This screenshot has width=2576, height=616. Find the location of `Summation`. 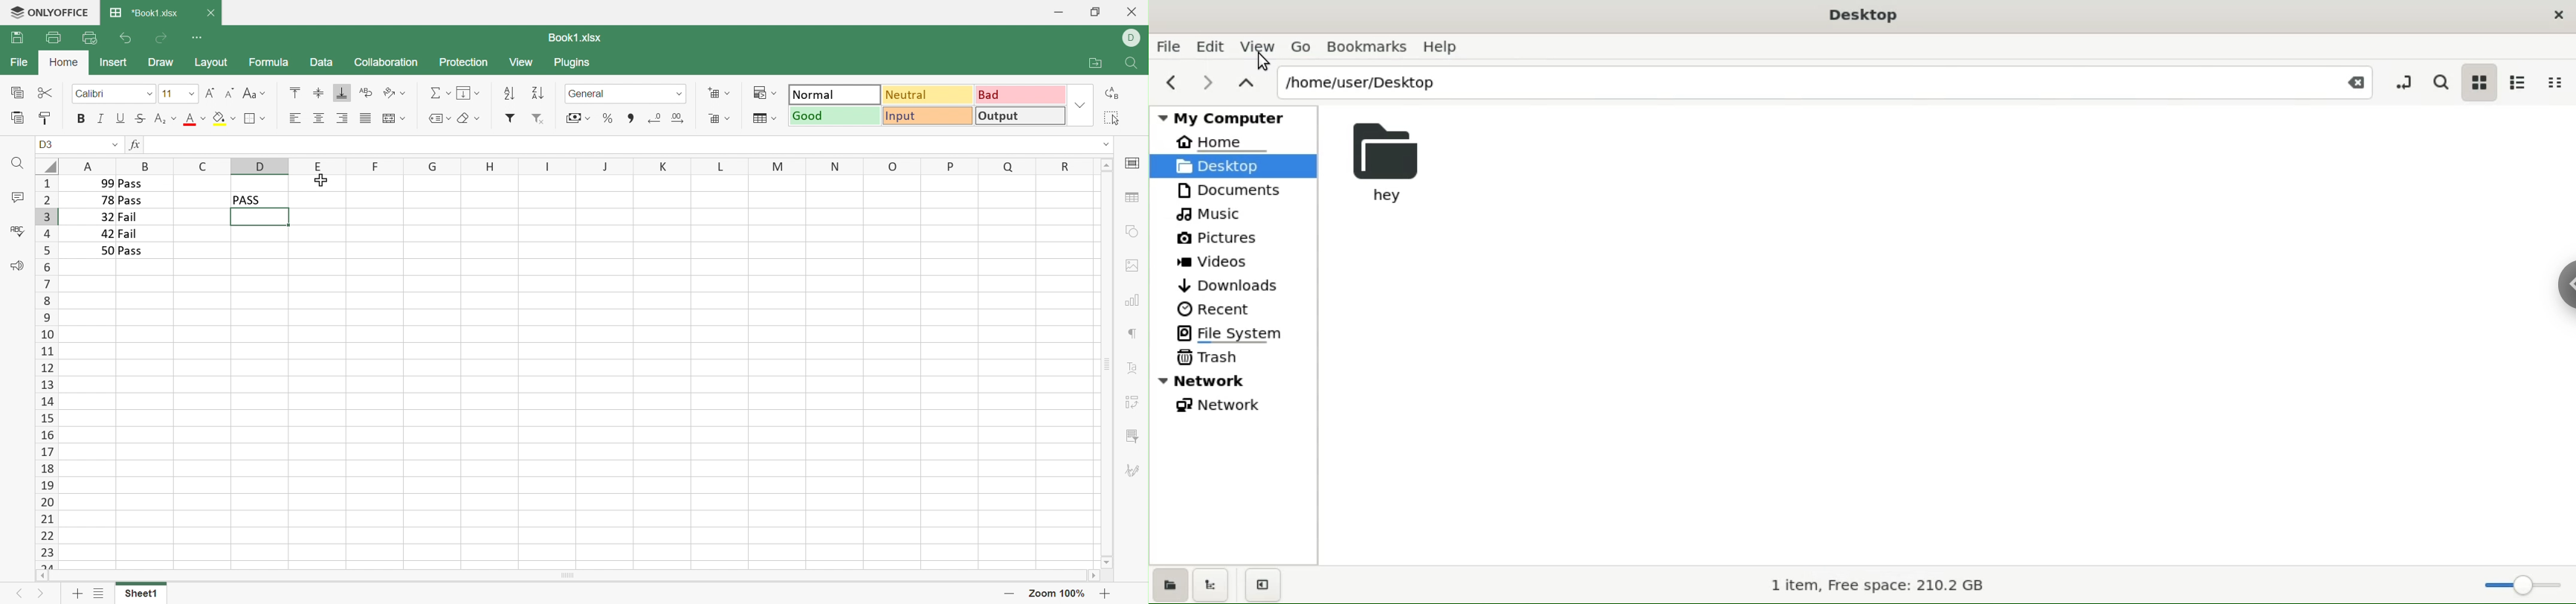

Summation is located at coordinates (440, 93).